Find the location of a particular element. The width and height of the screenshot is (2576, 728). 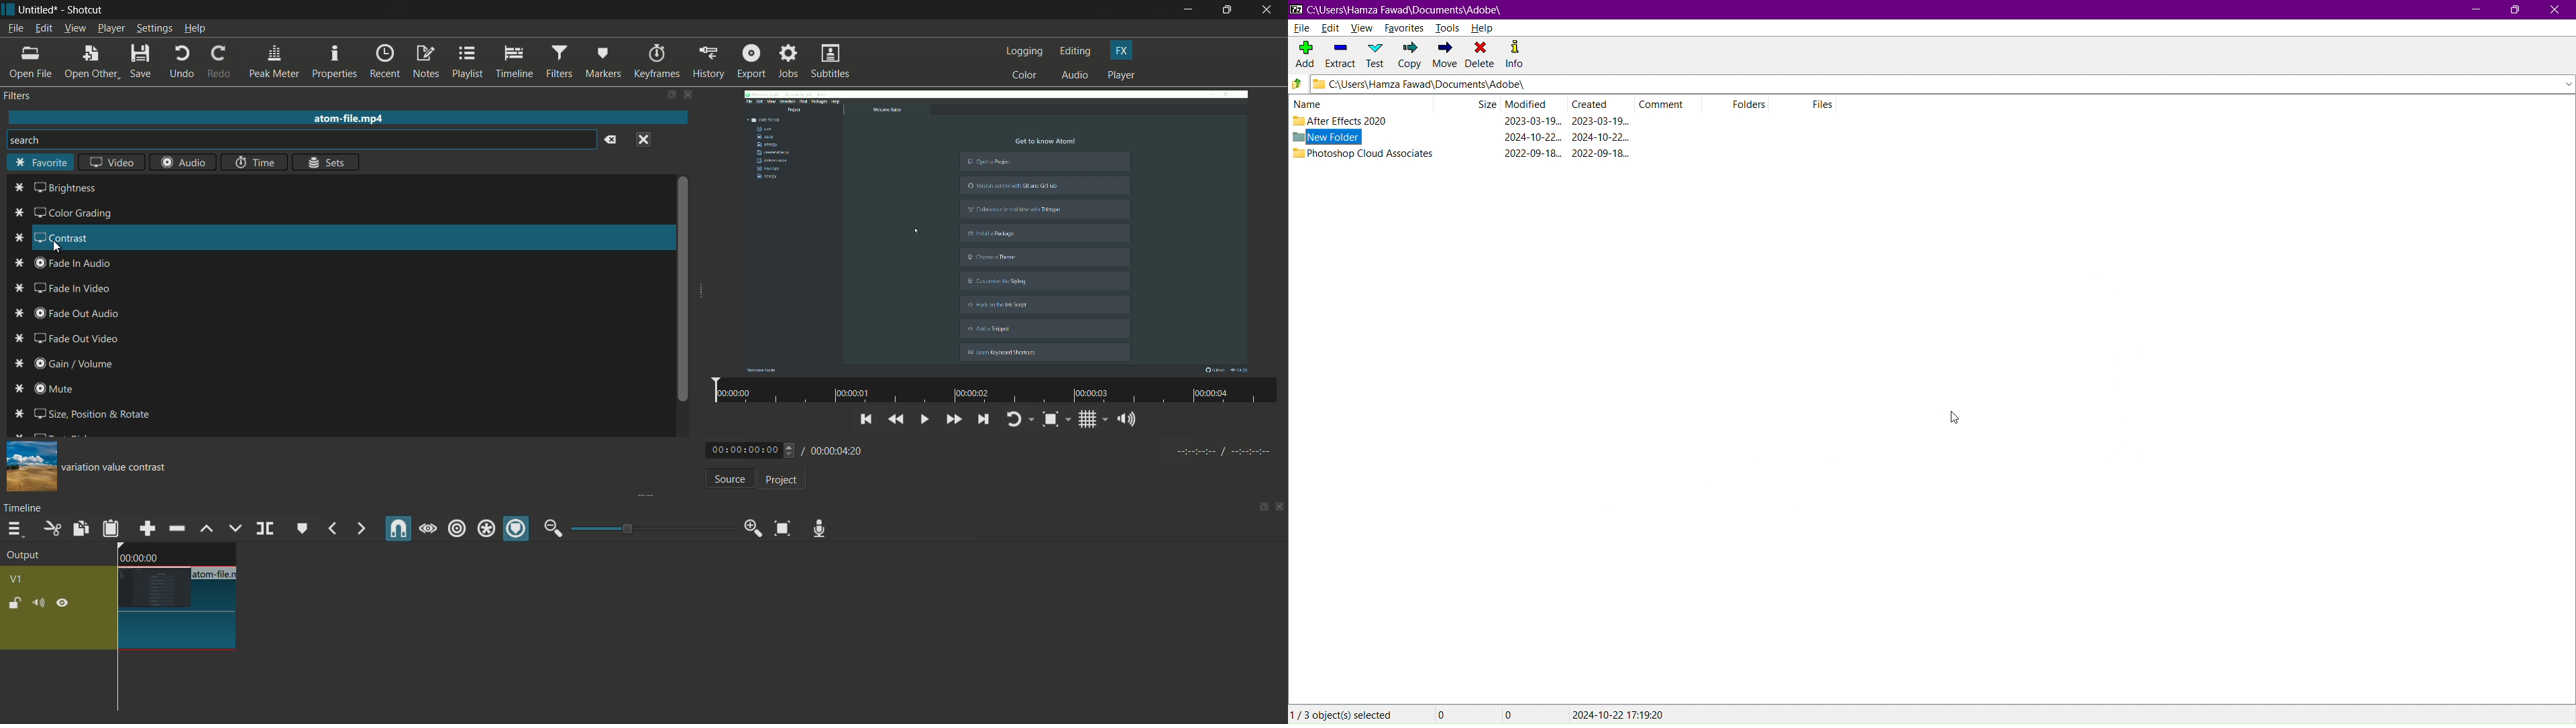

show the volume control is located at coordinates (1130, 420).